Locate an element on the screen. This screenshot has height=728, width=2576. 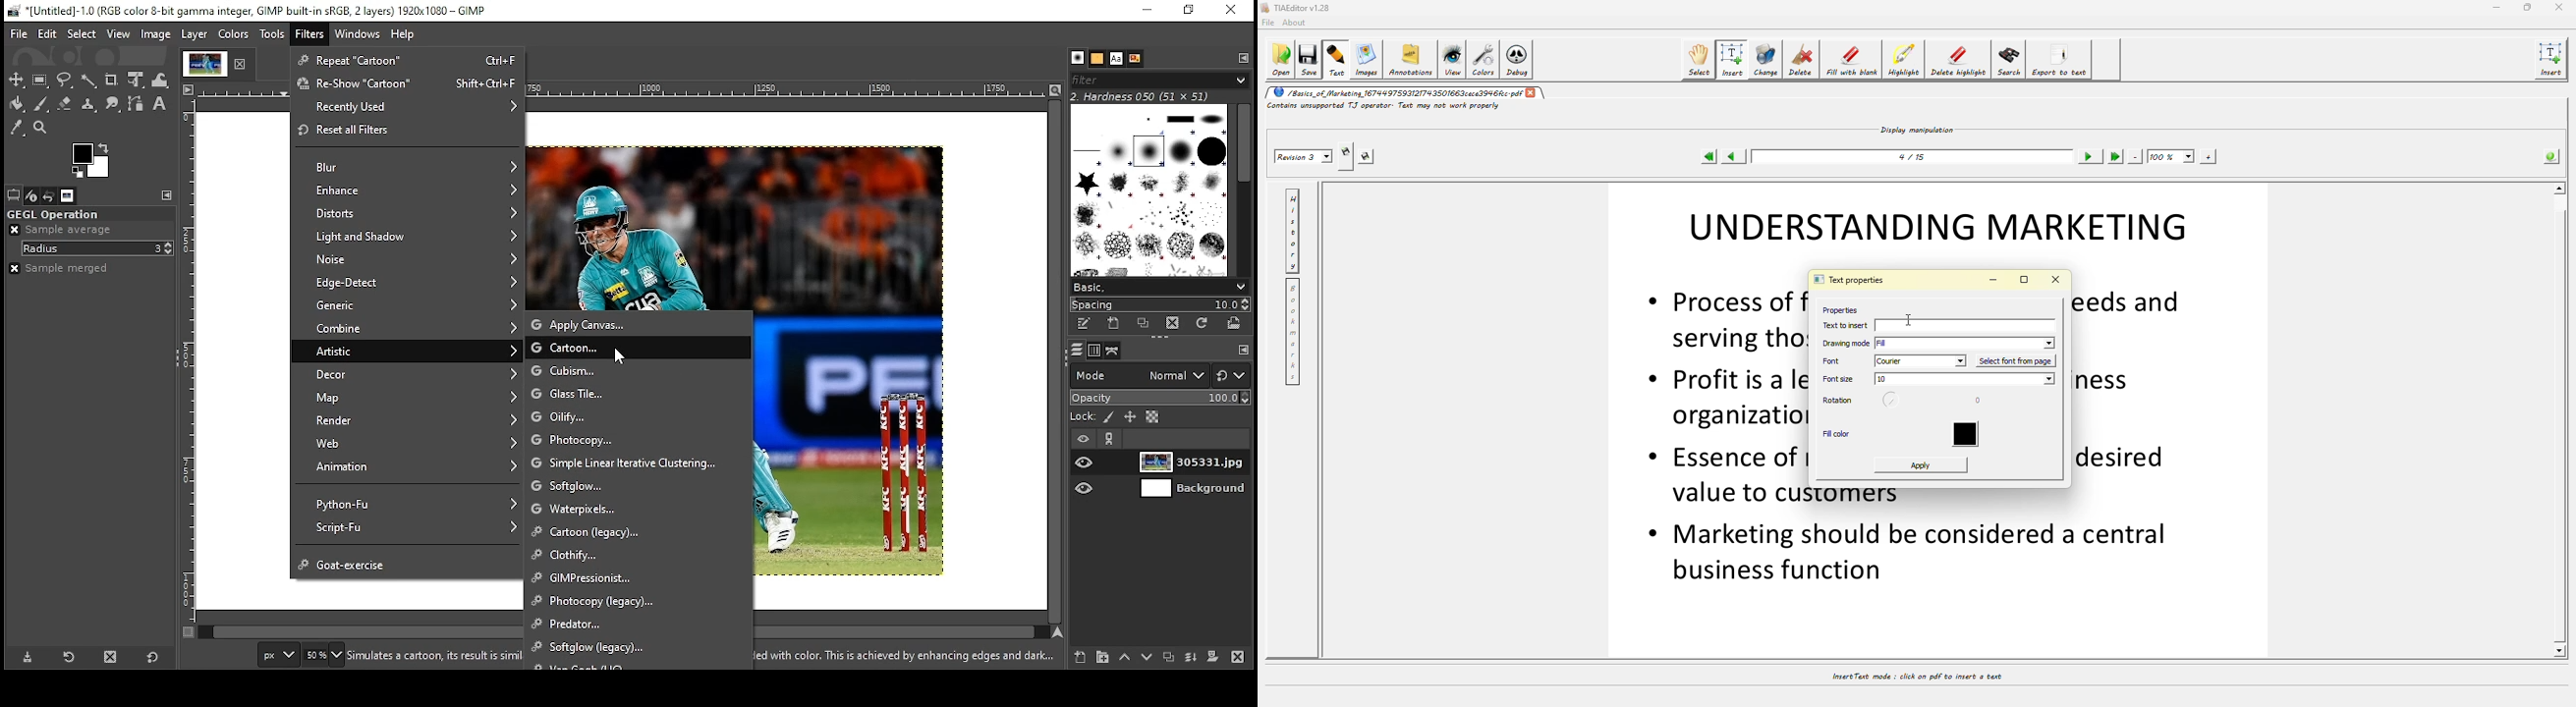
create a new brush is located at coordinates (1114, 323).